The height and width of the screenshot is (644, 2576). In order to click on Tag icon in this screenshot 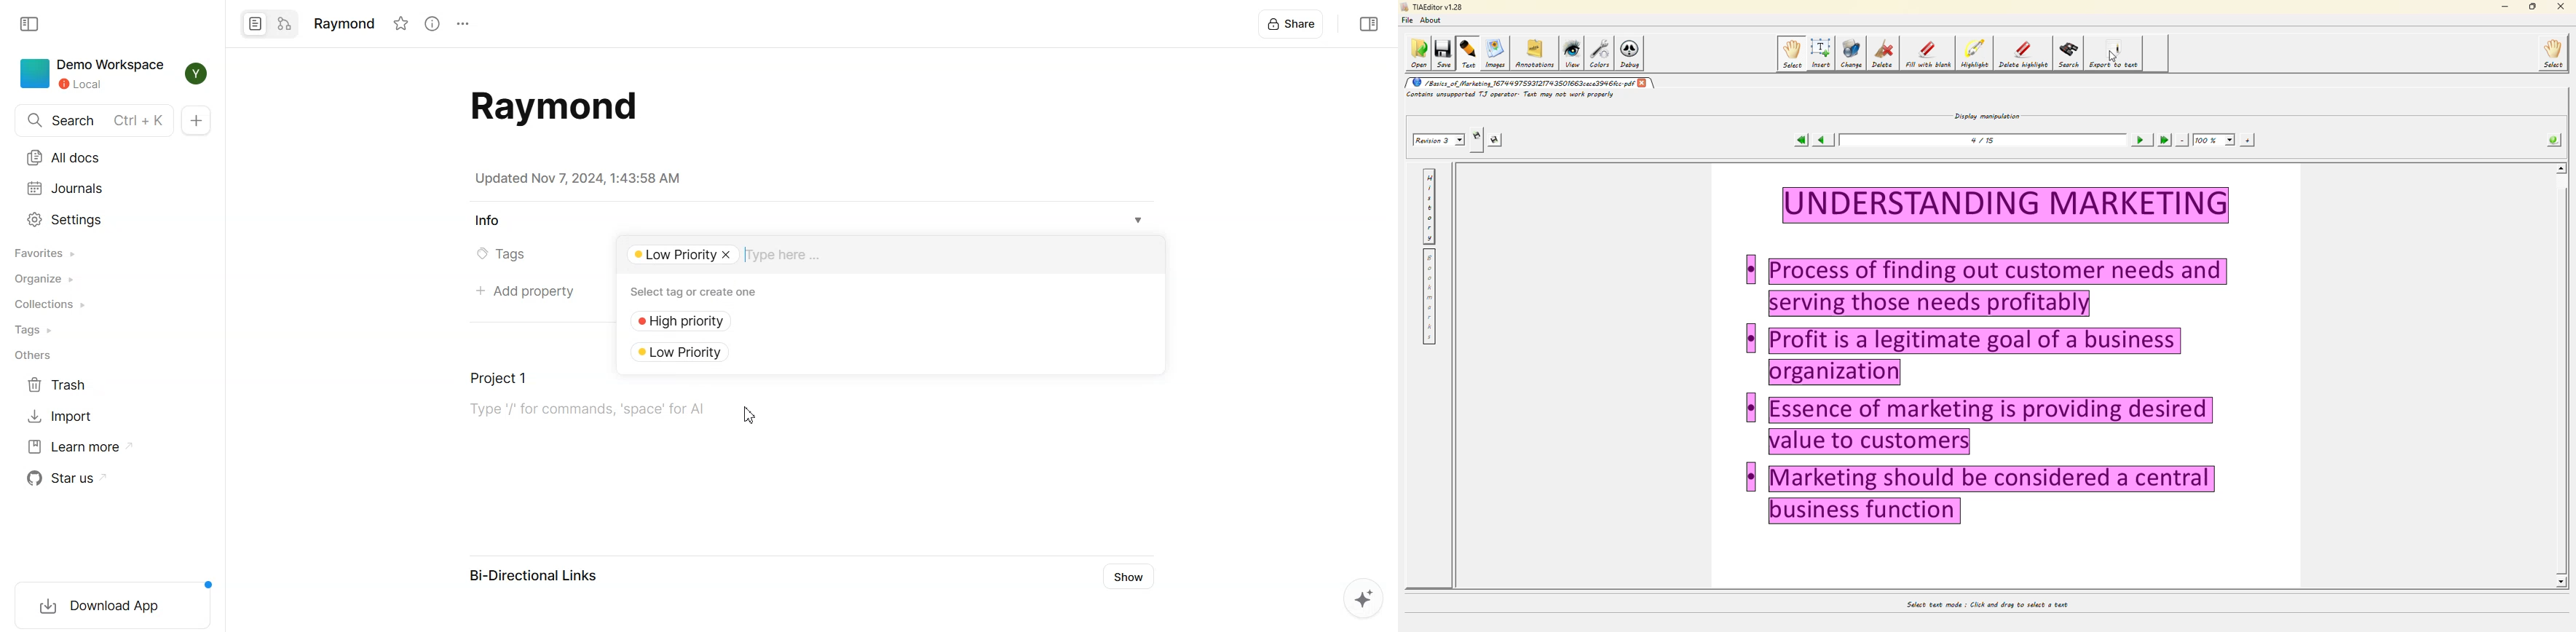, I will do `click(478, 255)`.